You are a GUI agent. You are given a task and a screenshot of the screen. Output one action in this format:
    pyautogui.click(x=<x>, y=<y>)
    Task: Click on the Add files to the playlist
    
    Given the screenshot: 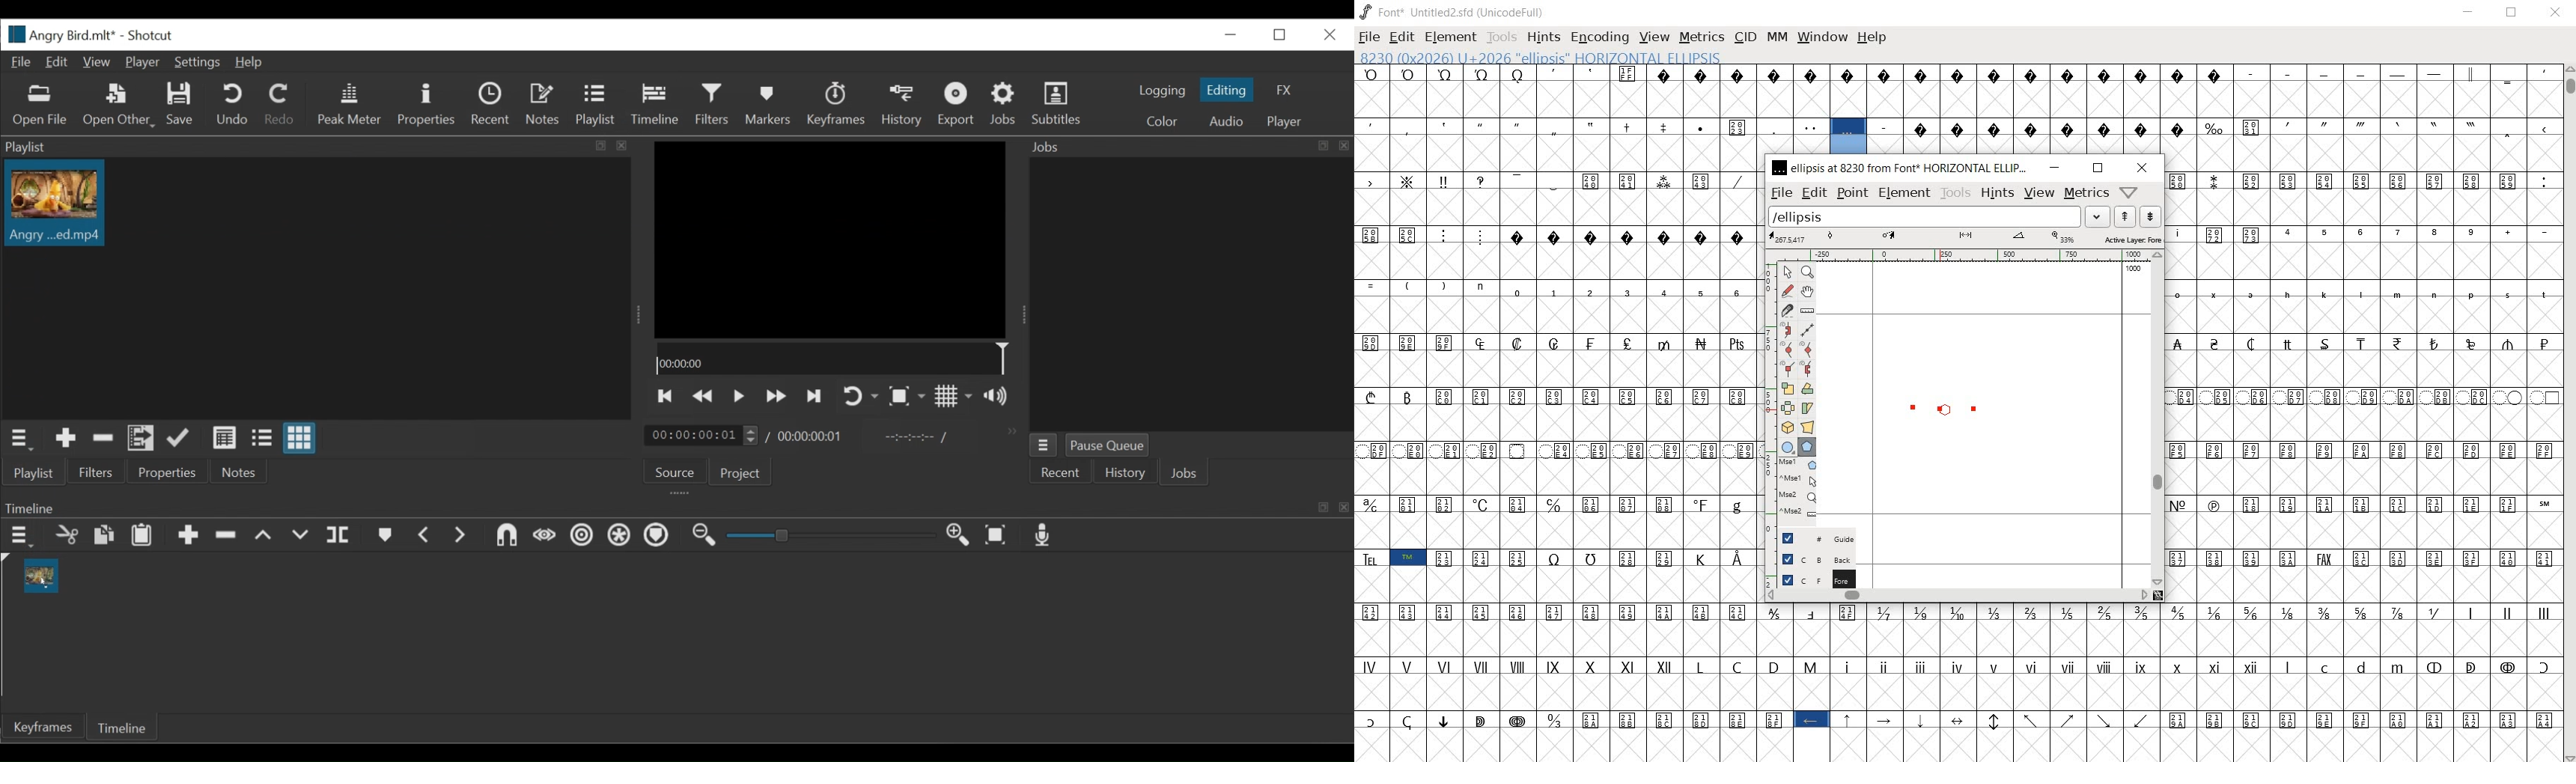 What is the action you would take?
    pyautogui.click(x=140, y=440)
    